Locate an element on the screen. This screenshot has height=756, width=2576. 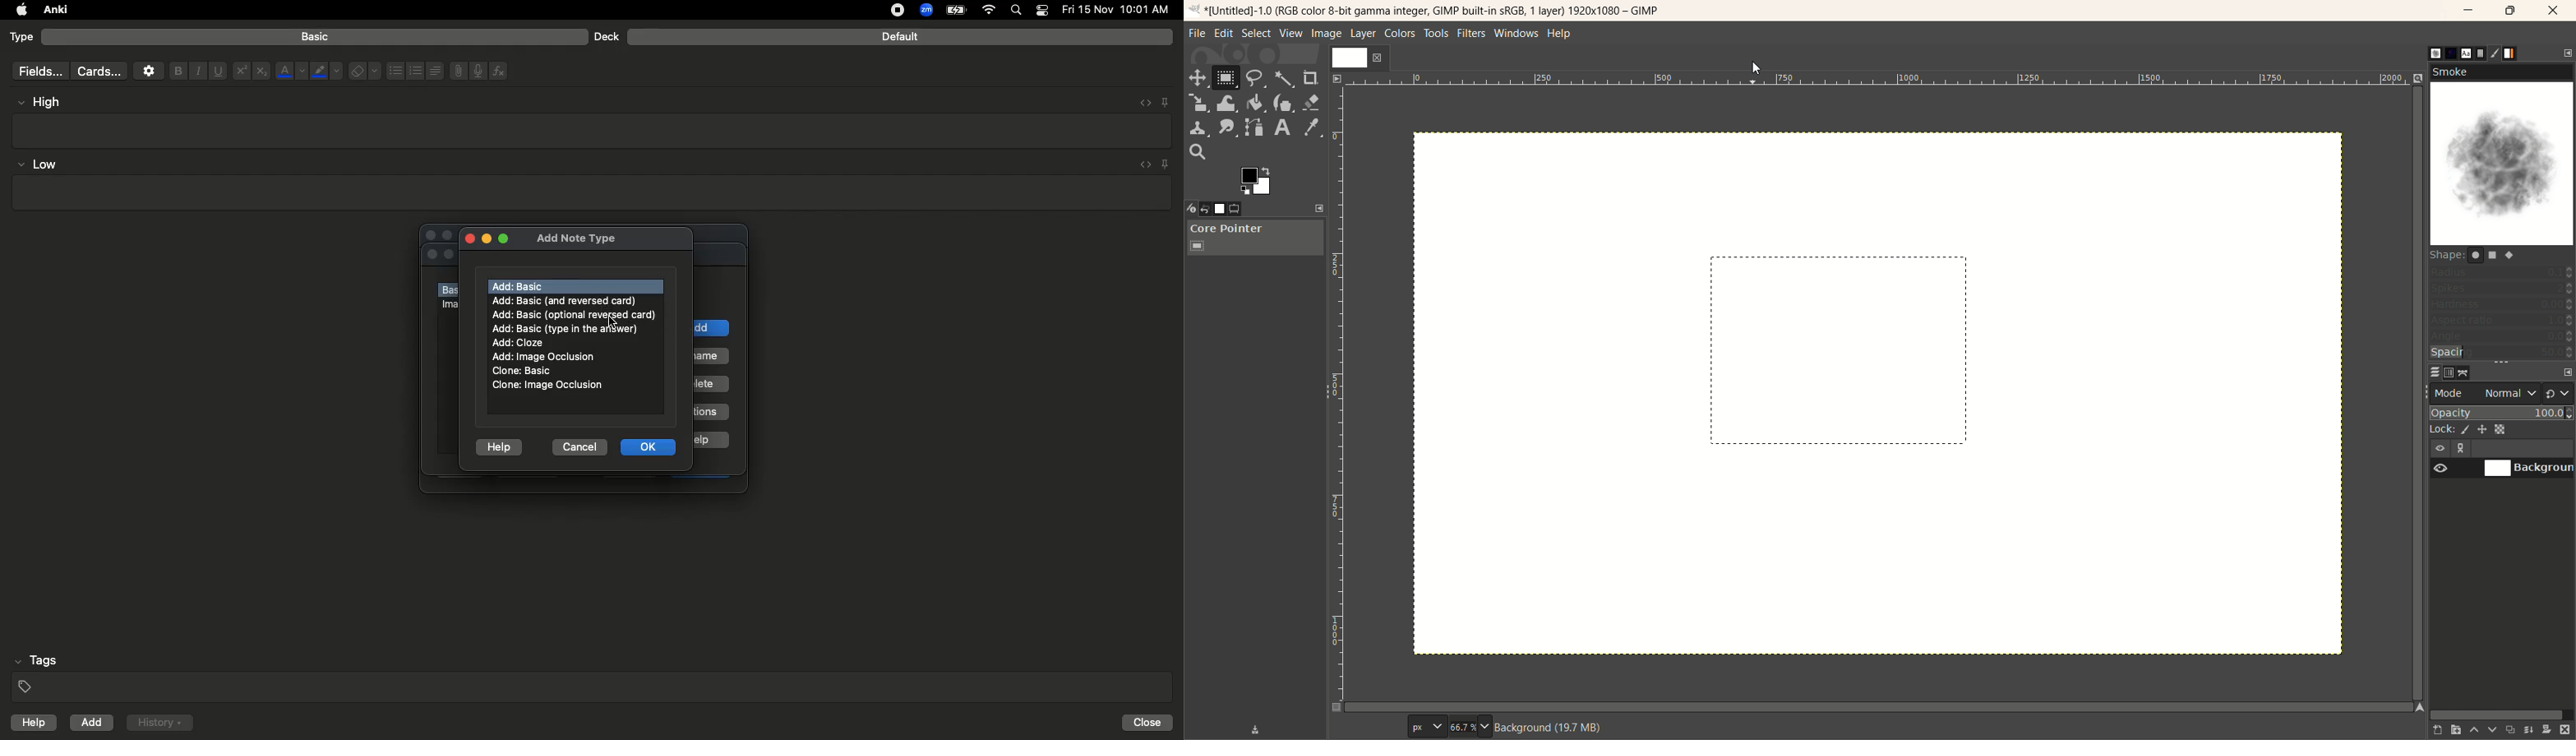
Eraser is located at coordinates (364, 72).